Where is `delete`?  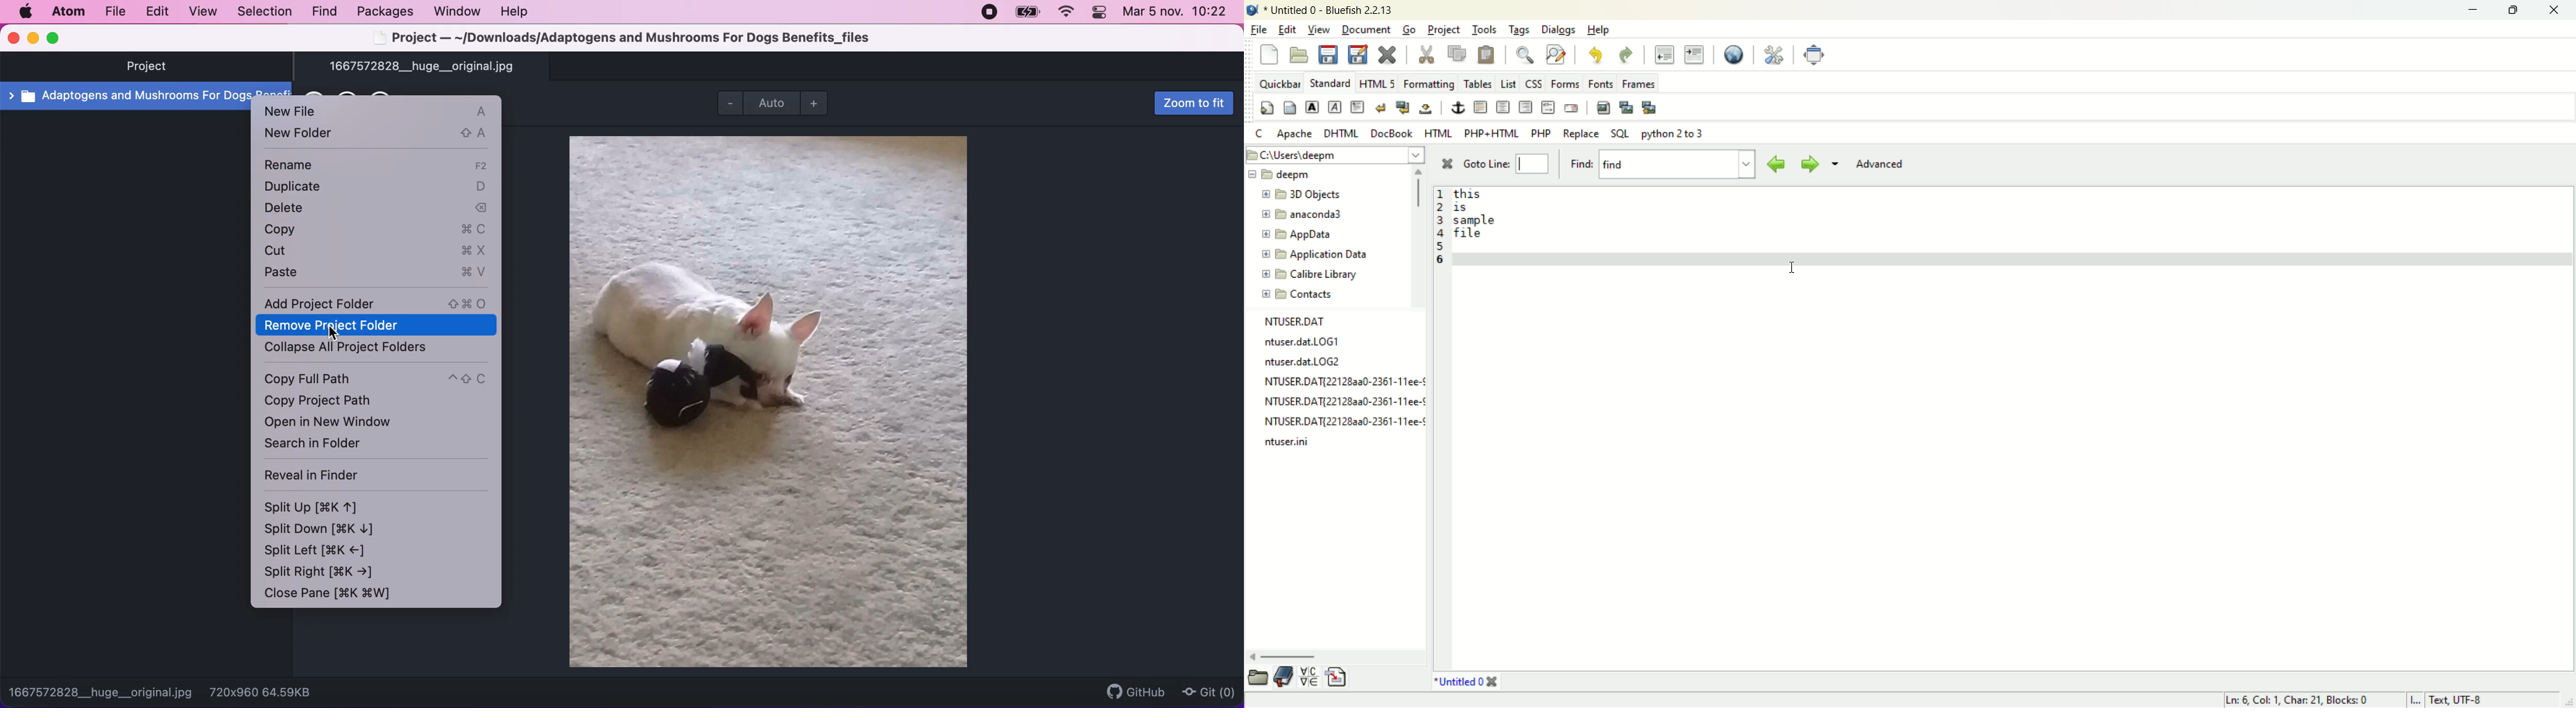 delete is located at coordinates (376, 207).